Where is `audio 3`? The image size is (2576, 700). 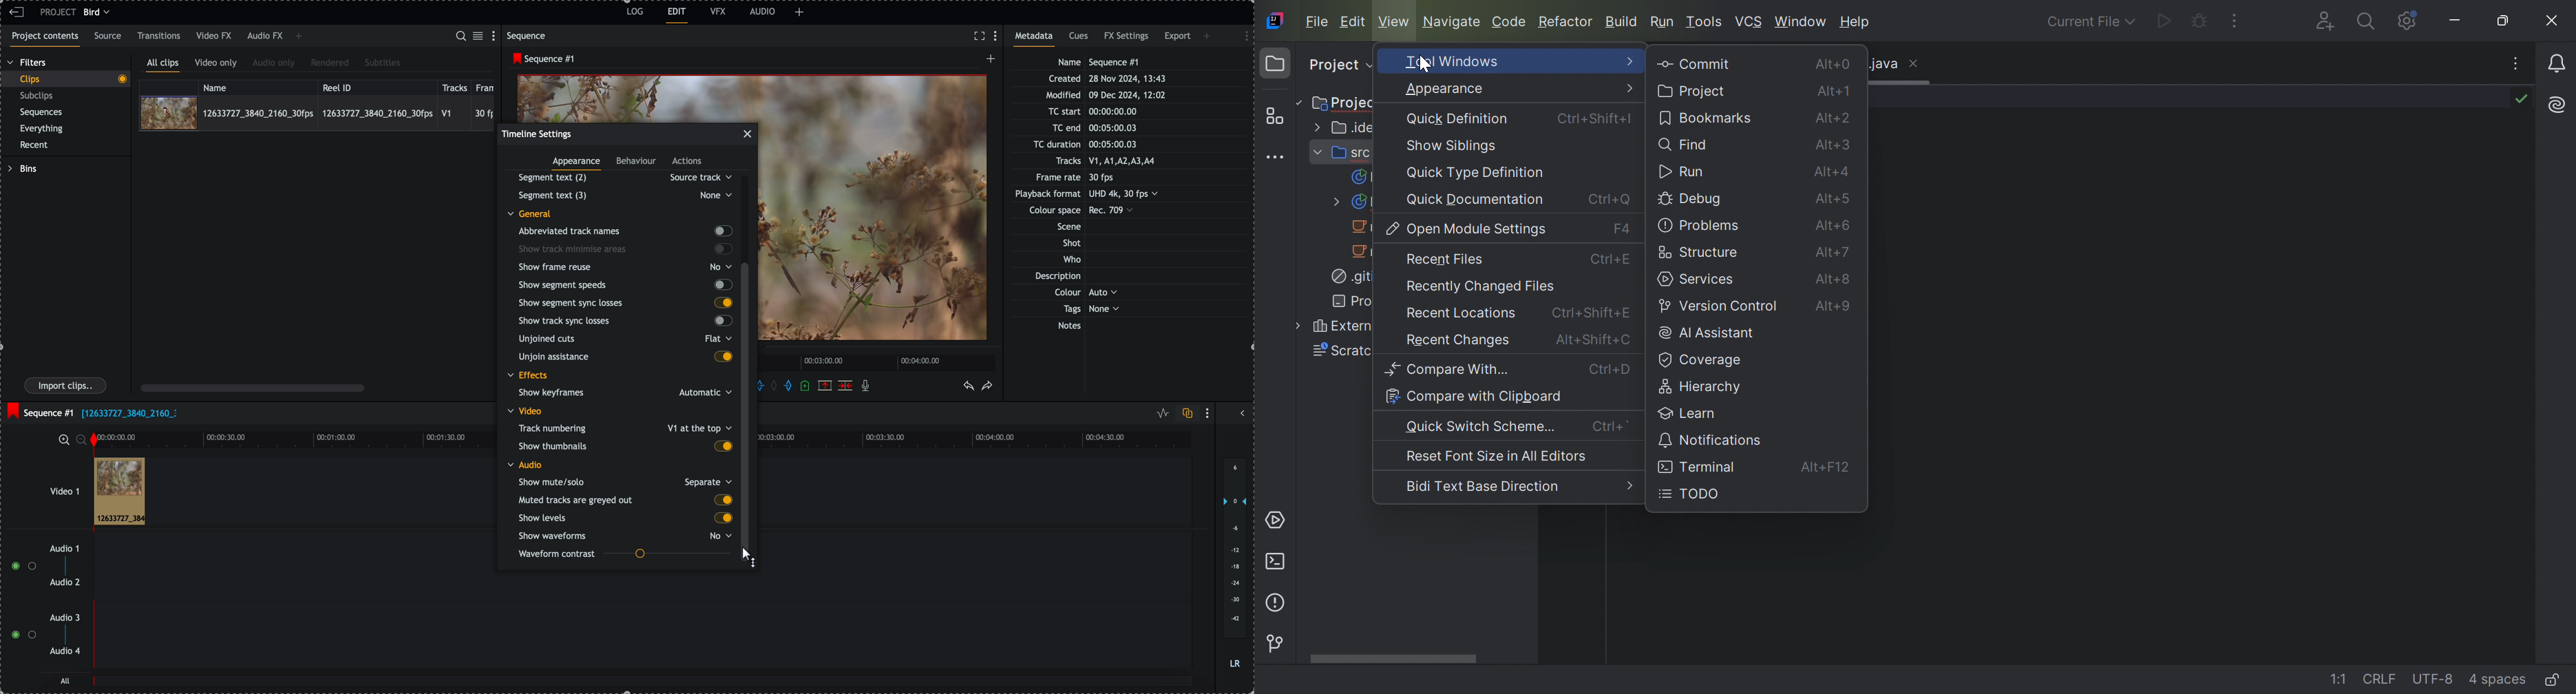 audio 3 is located at coordinates (67, 618).